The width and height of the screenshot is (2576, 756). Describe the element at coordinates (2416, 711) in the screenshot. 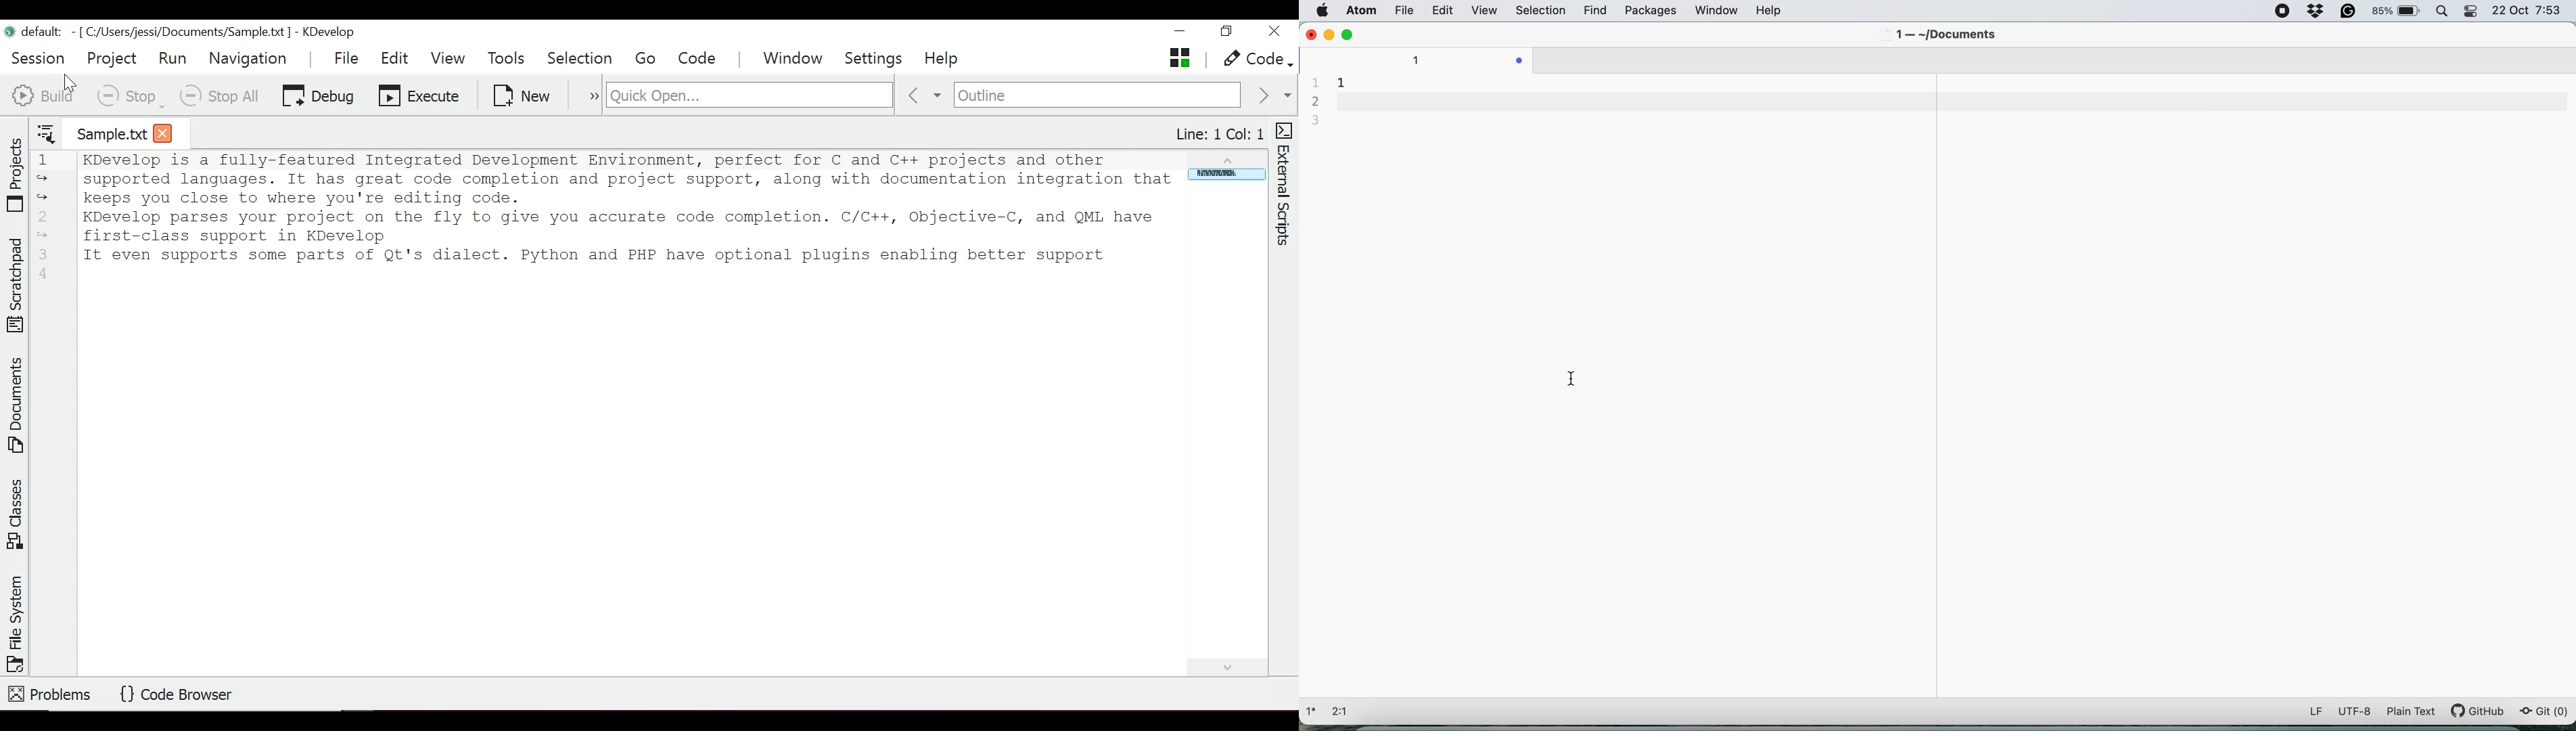

I see `plain text` at that location.